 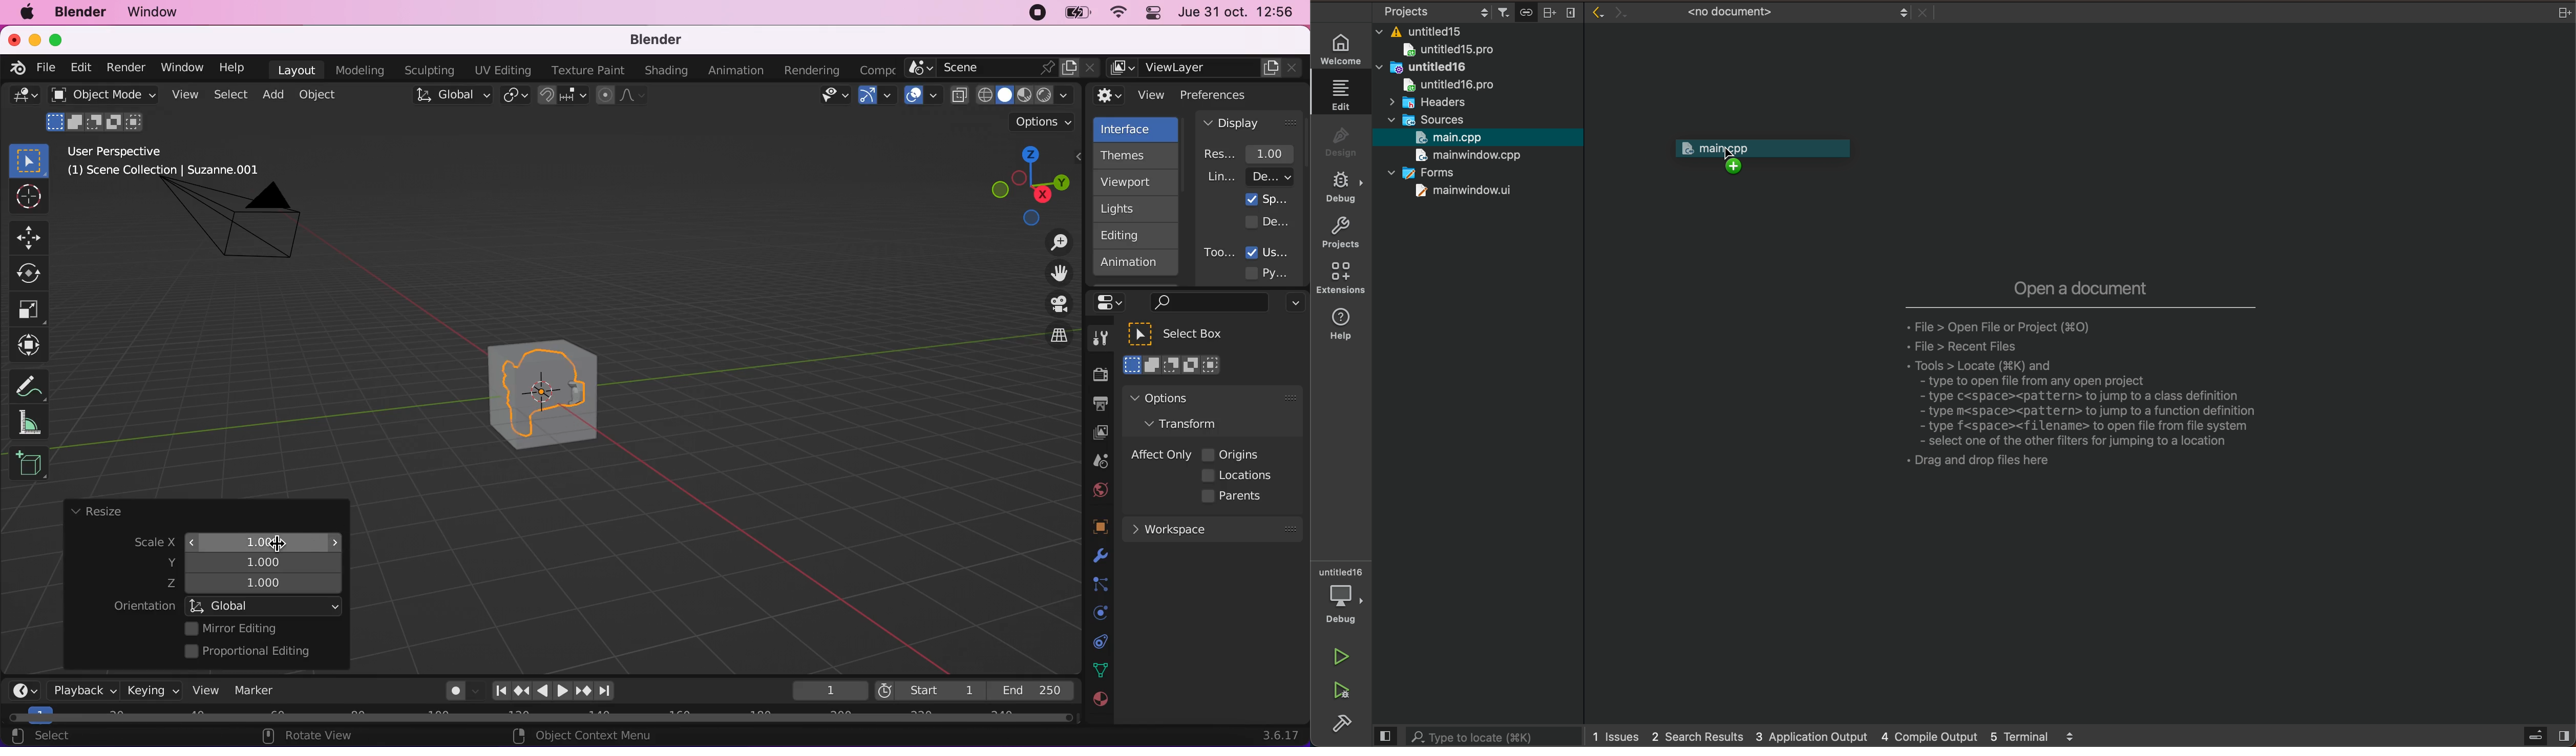 What do you see at coordinates (318, 737) in the screenshot?
I see `rotate view` at bounding box center [318, 737].